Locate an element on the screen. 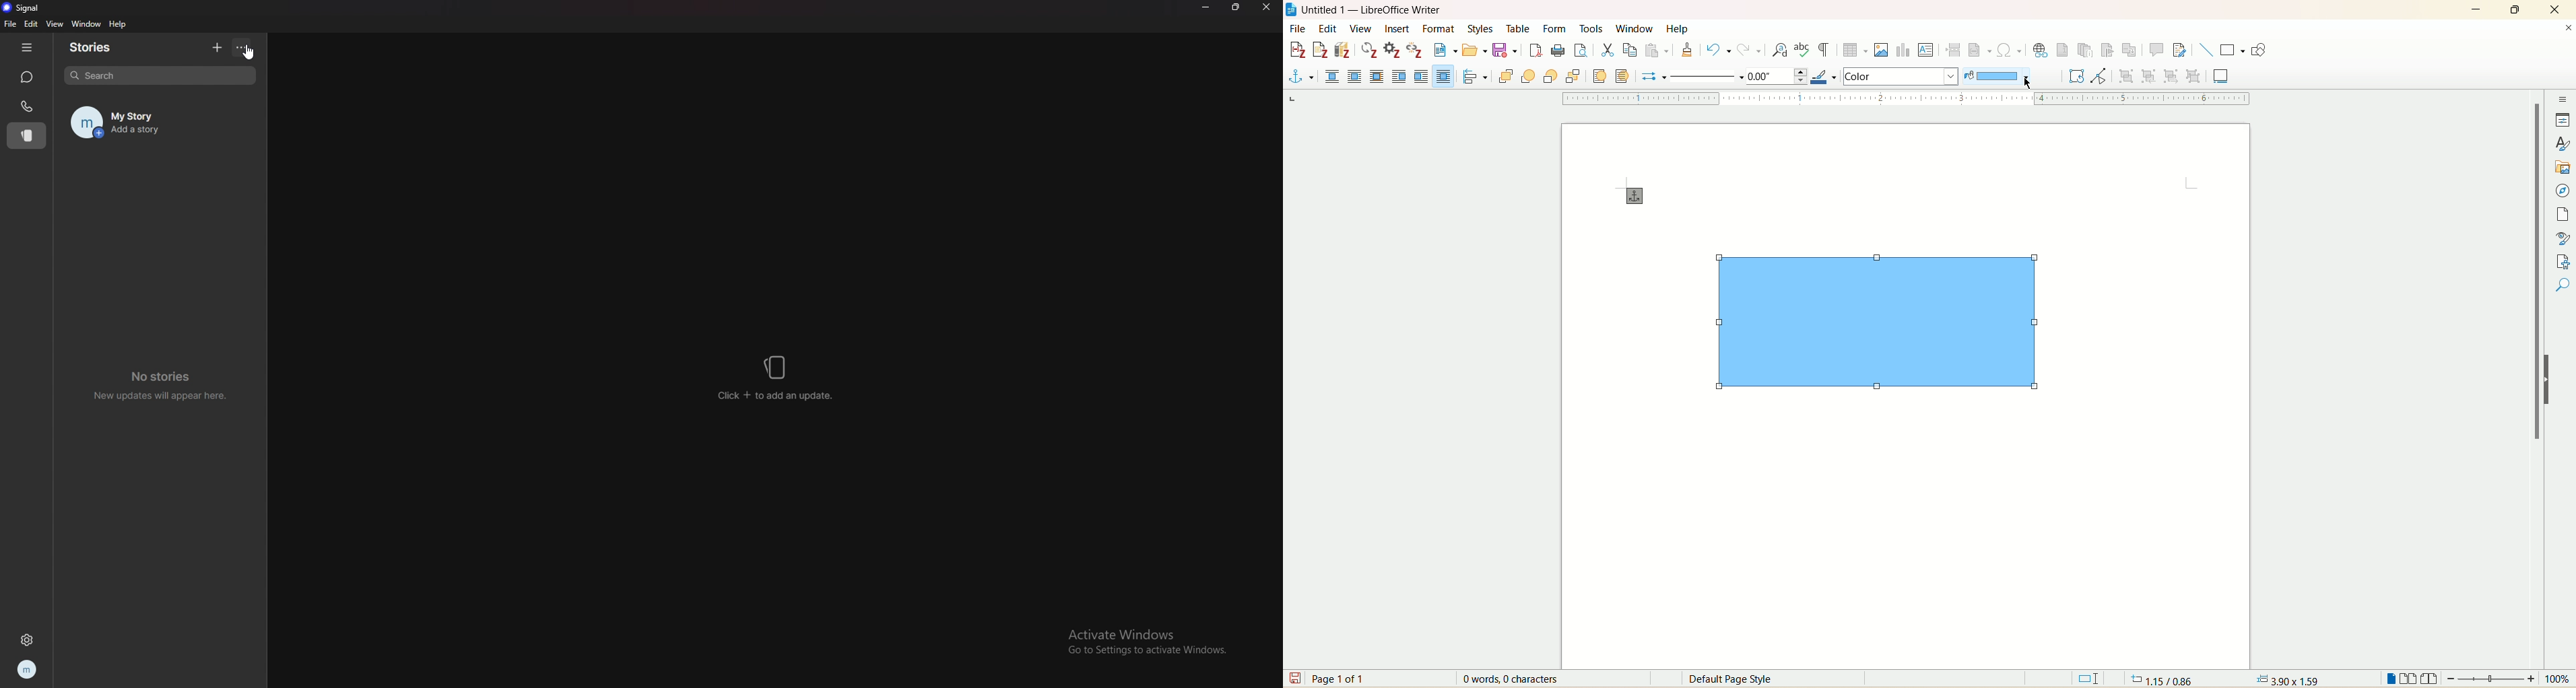 Image resolution: width=2576 pixels, height=700 pixels. file is located at coordinates (1300, 28).